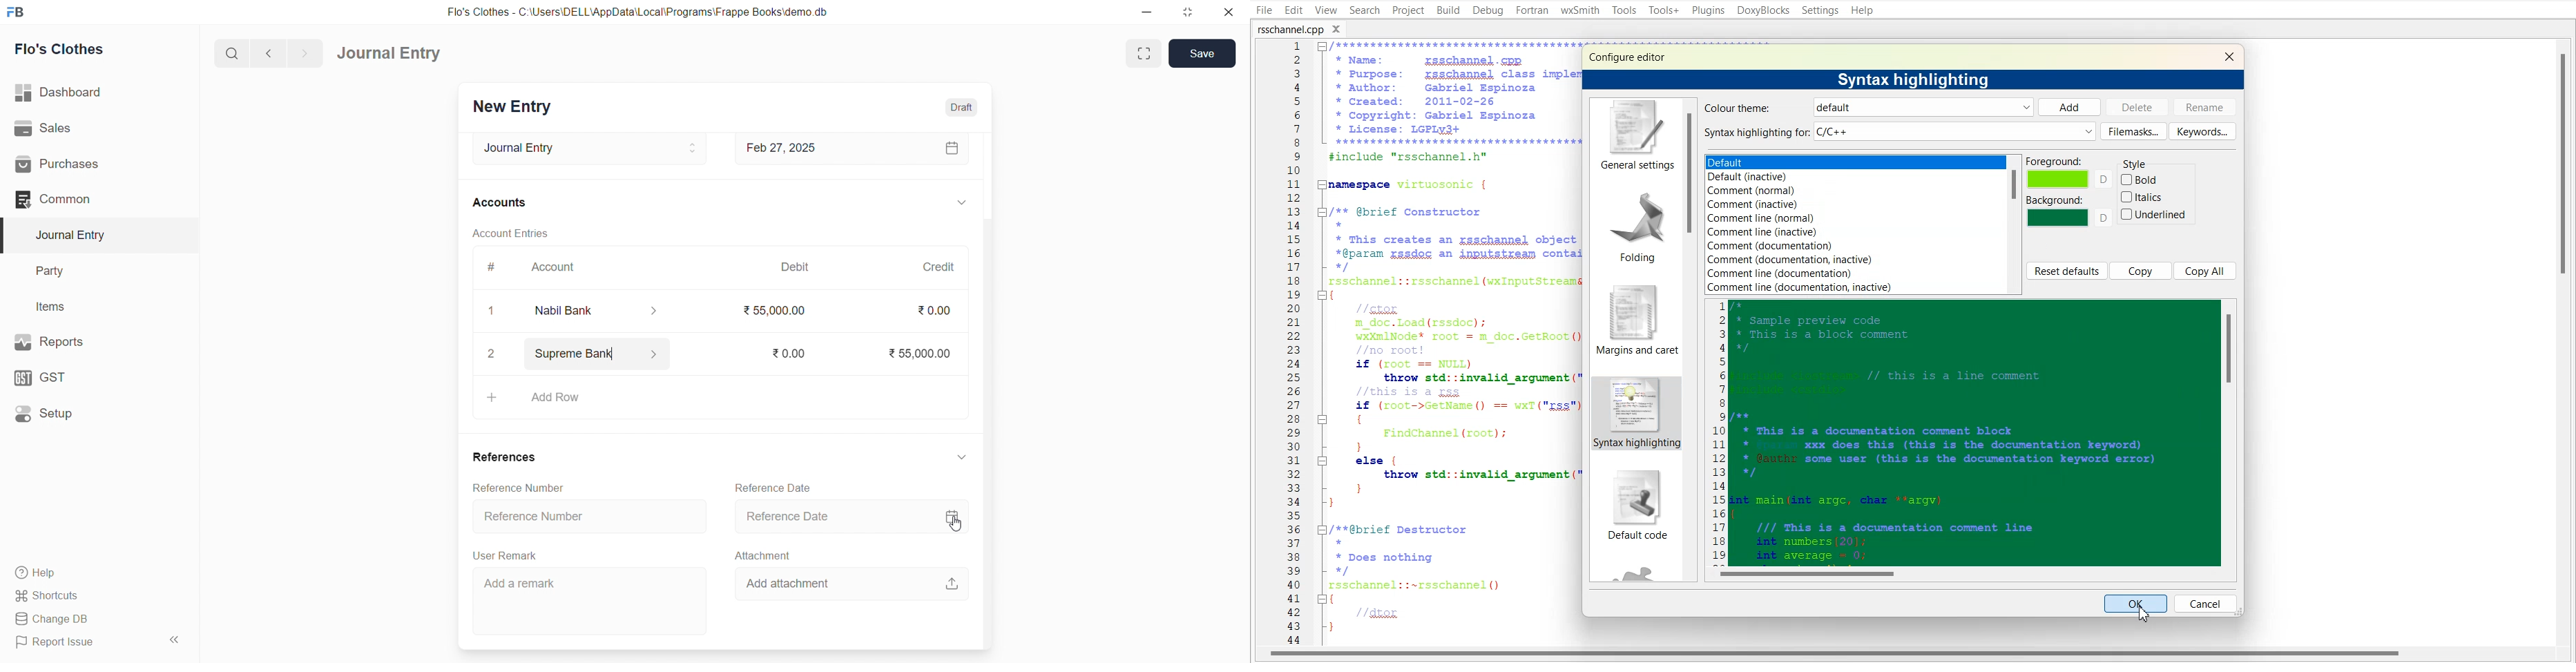 The width and height of the screenshot is (2576, 672). Describe the element at coordinates (931, 310) in the screenshot. I see `₹0.00` at that location.